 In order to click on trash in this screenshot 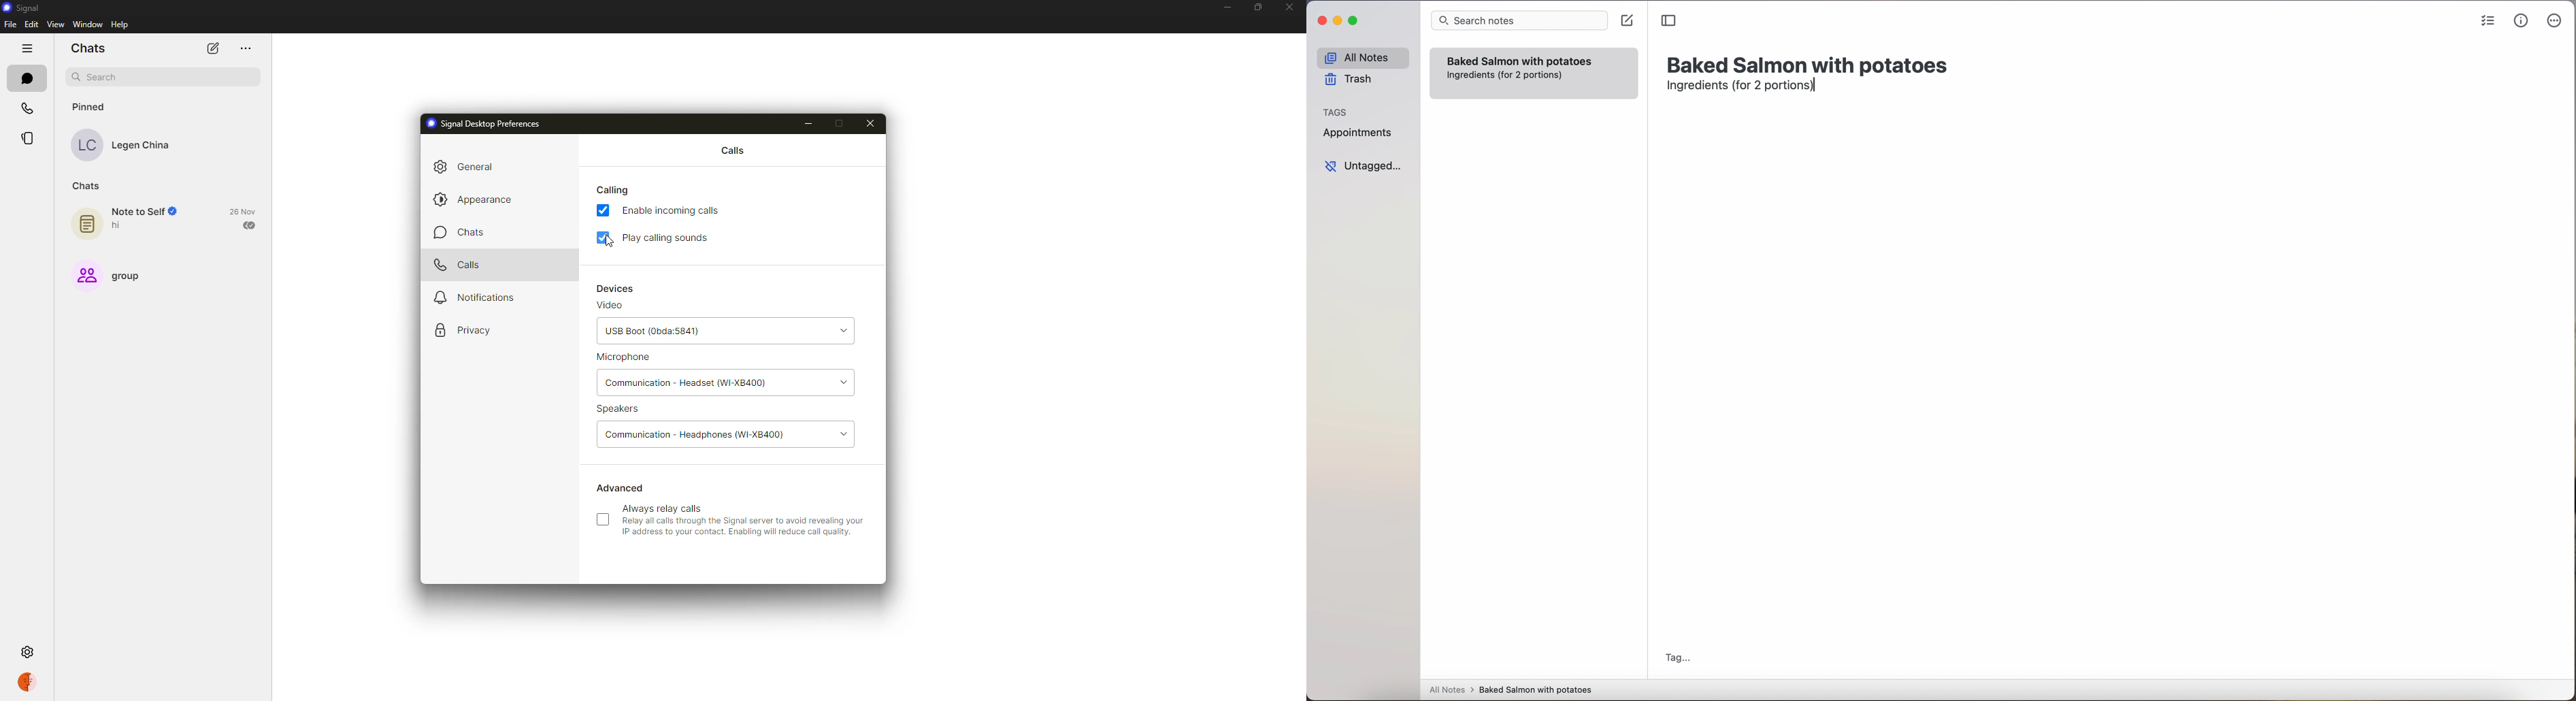, I will do `click(1351, 80)`.